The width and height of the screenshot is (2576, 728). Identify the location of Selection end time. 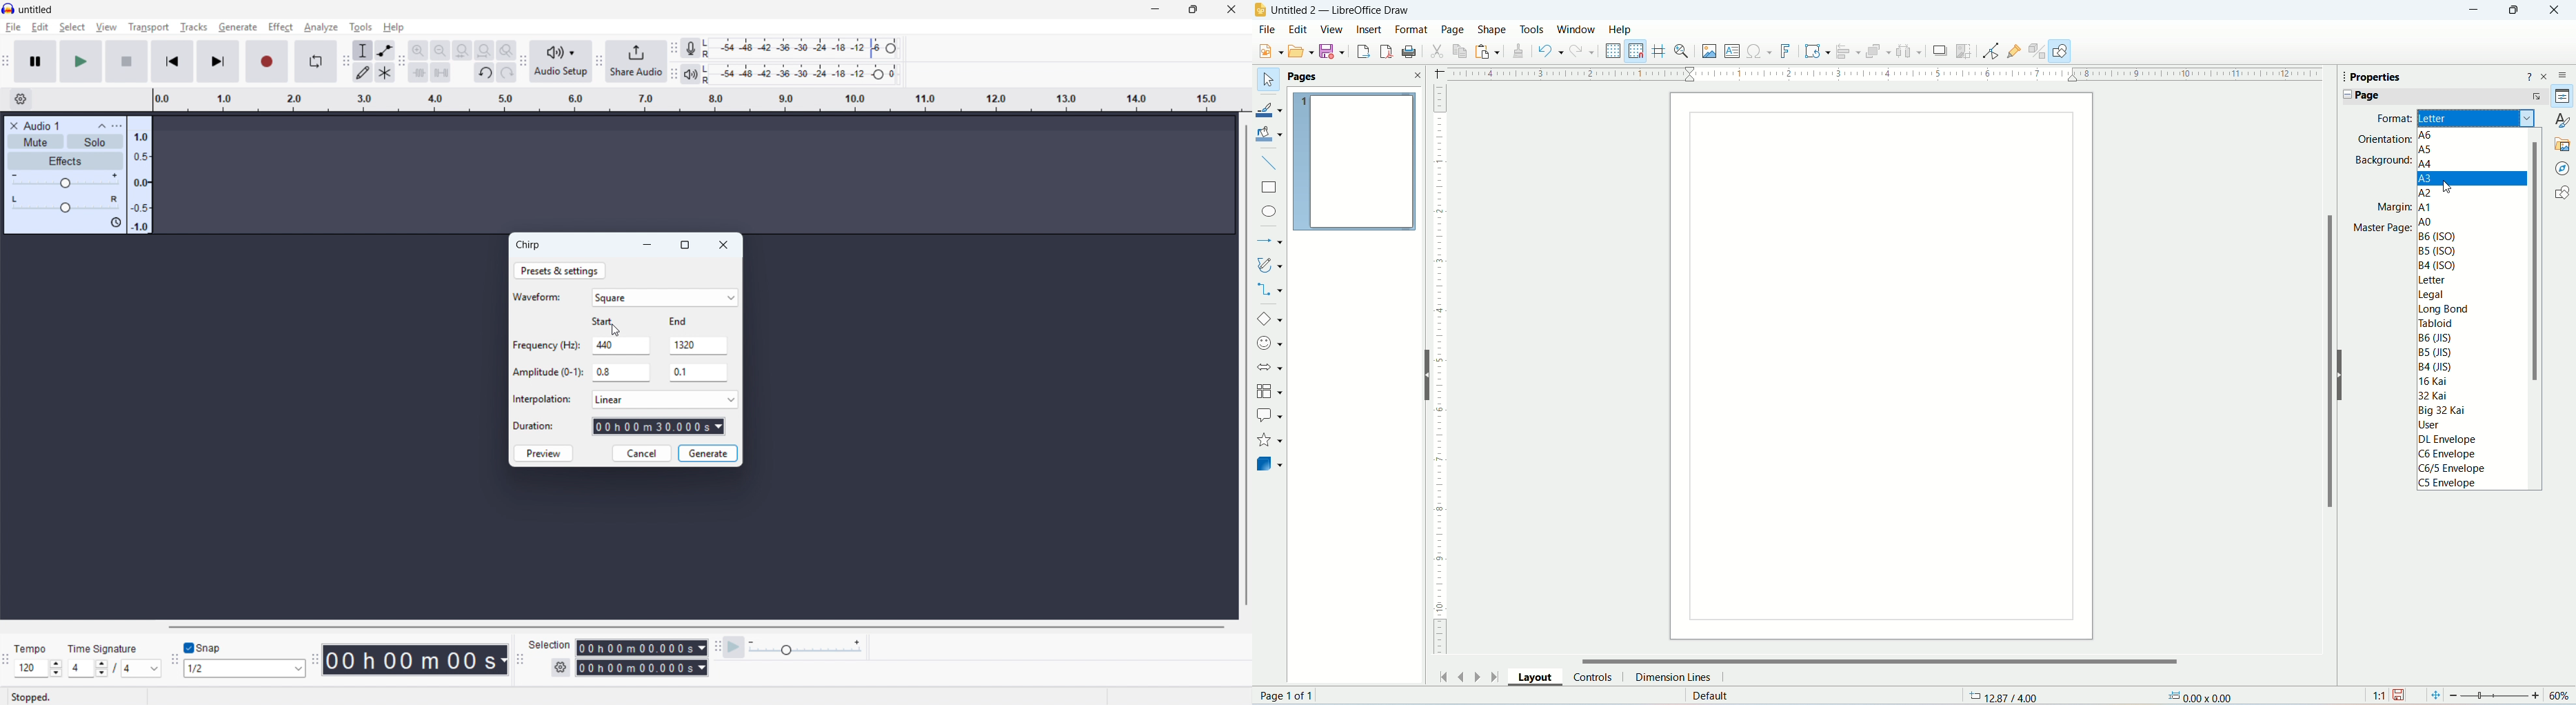
(642, 668).